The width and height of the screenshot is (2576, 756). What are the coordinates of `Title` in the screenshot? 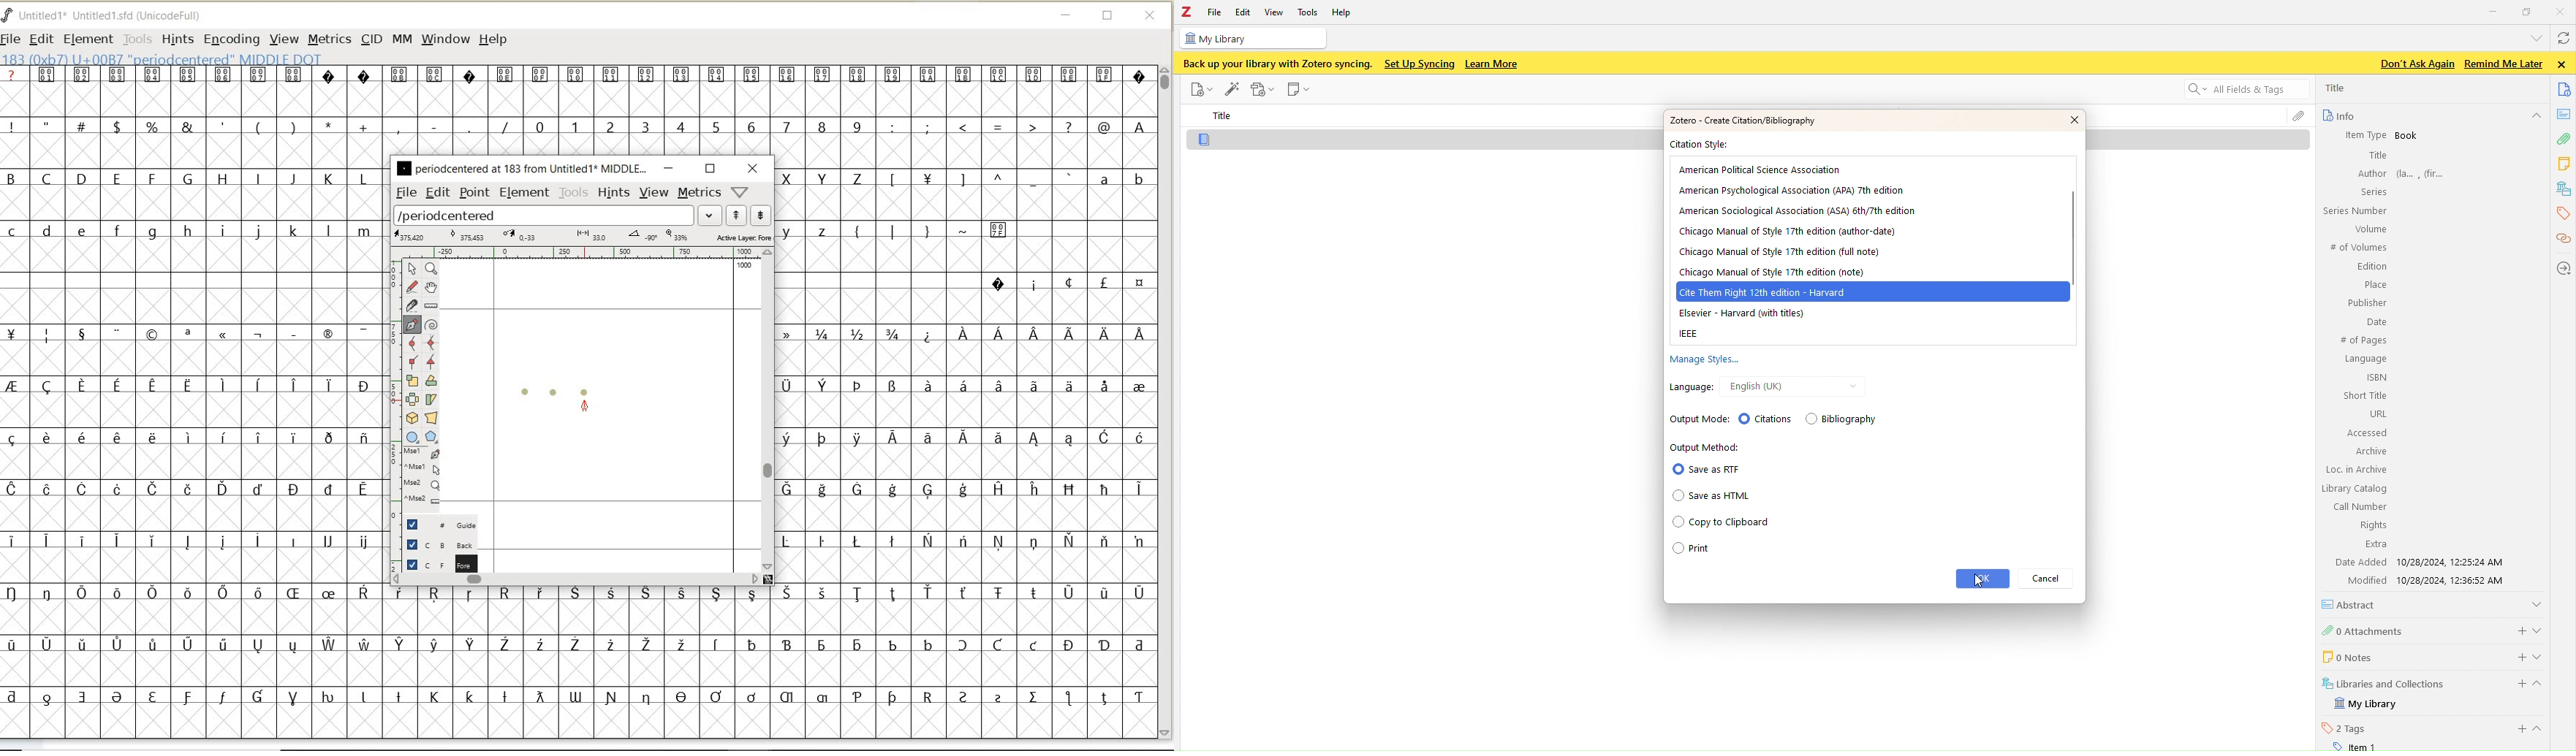 It's located at (1224, 116).